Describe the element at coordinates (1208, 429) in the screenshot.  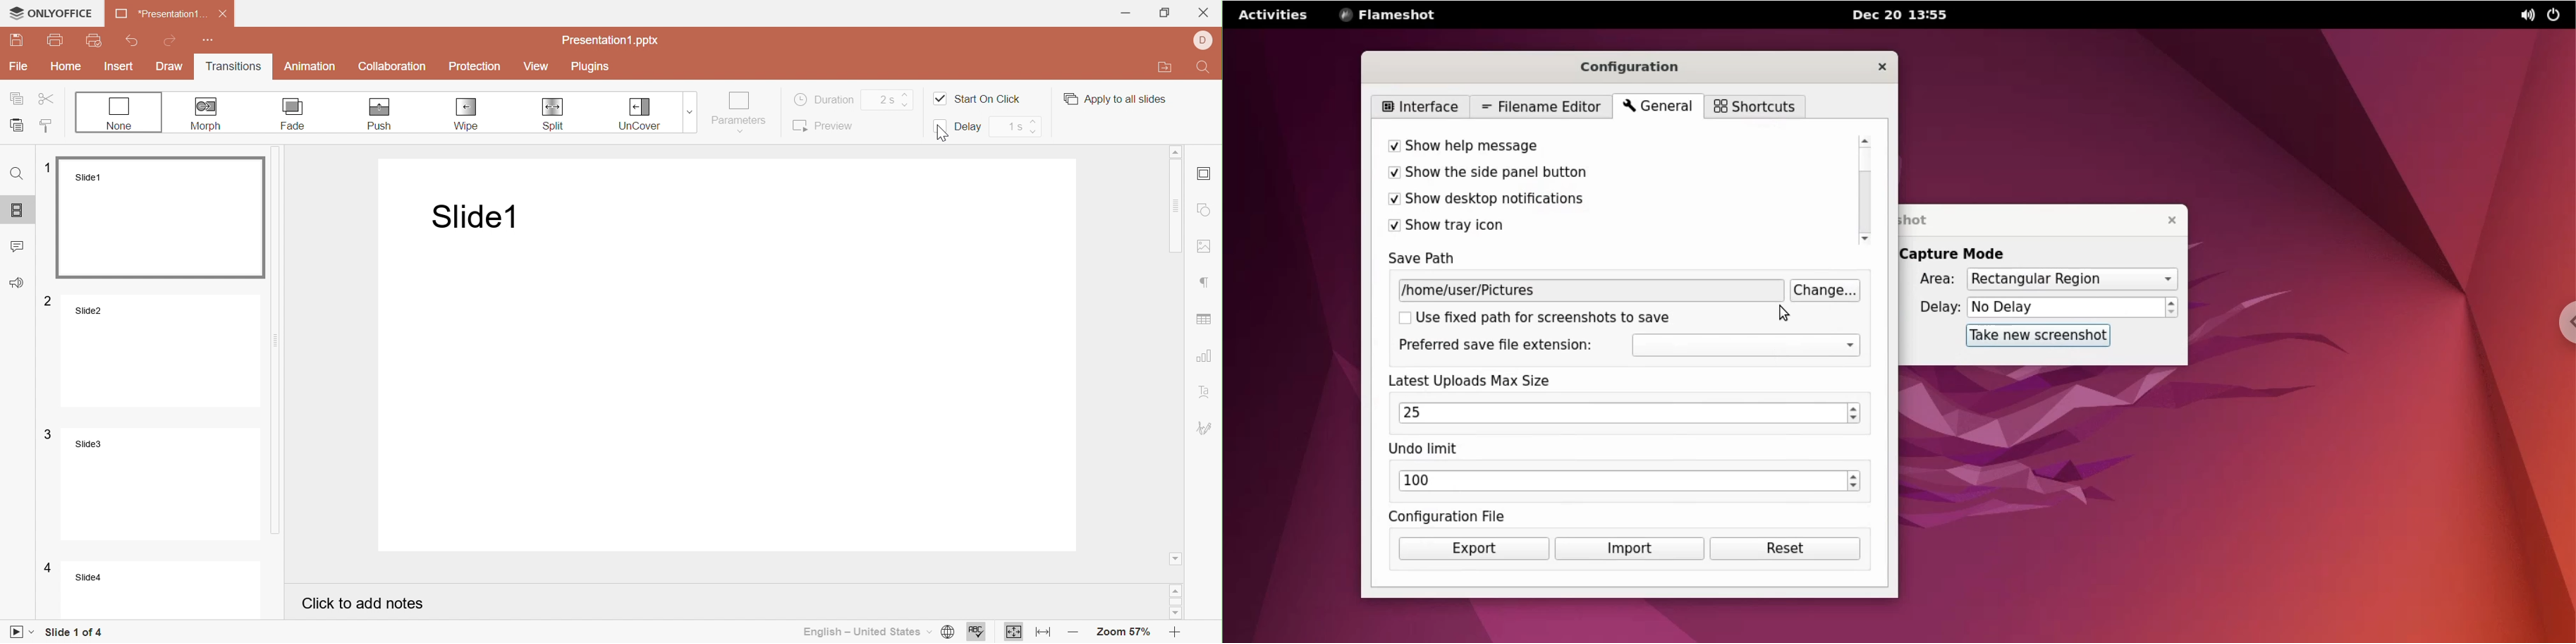
I see `Signature` at that location.